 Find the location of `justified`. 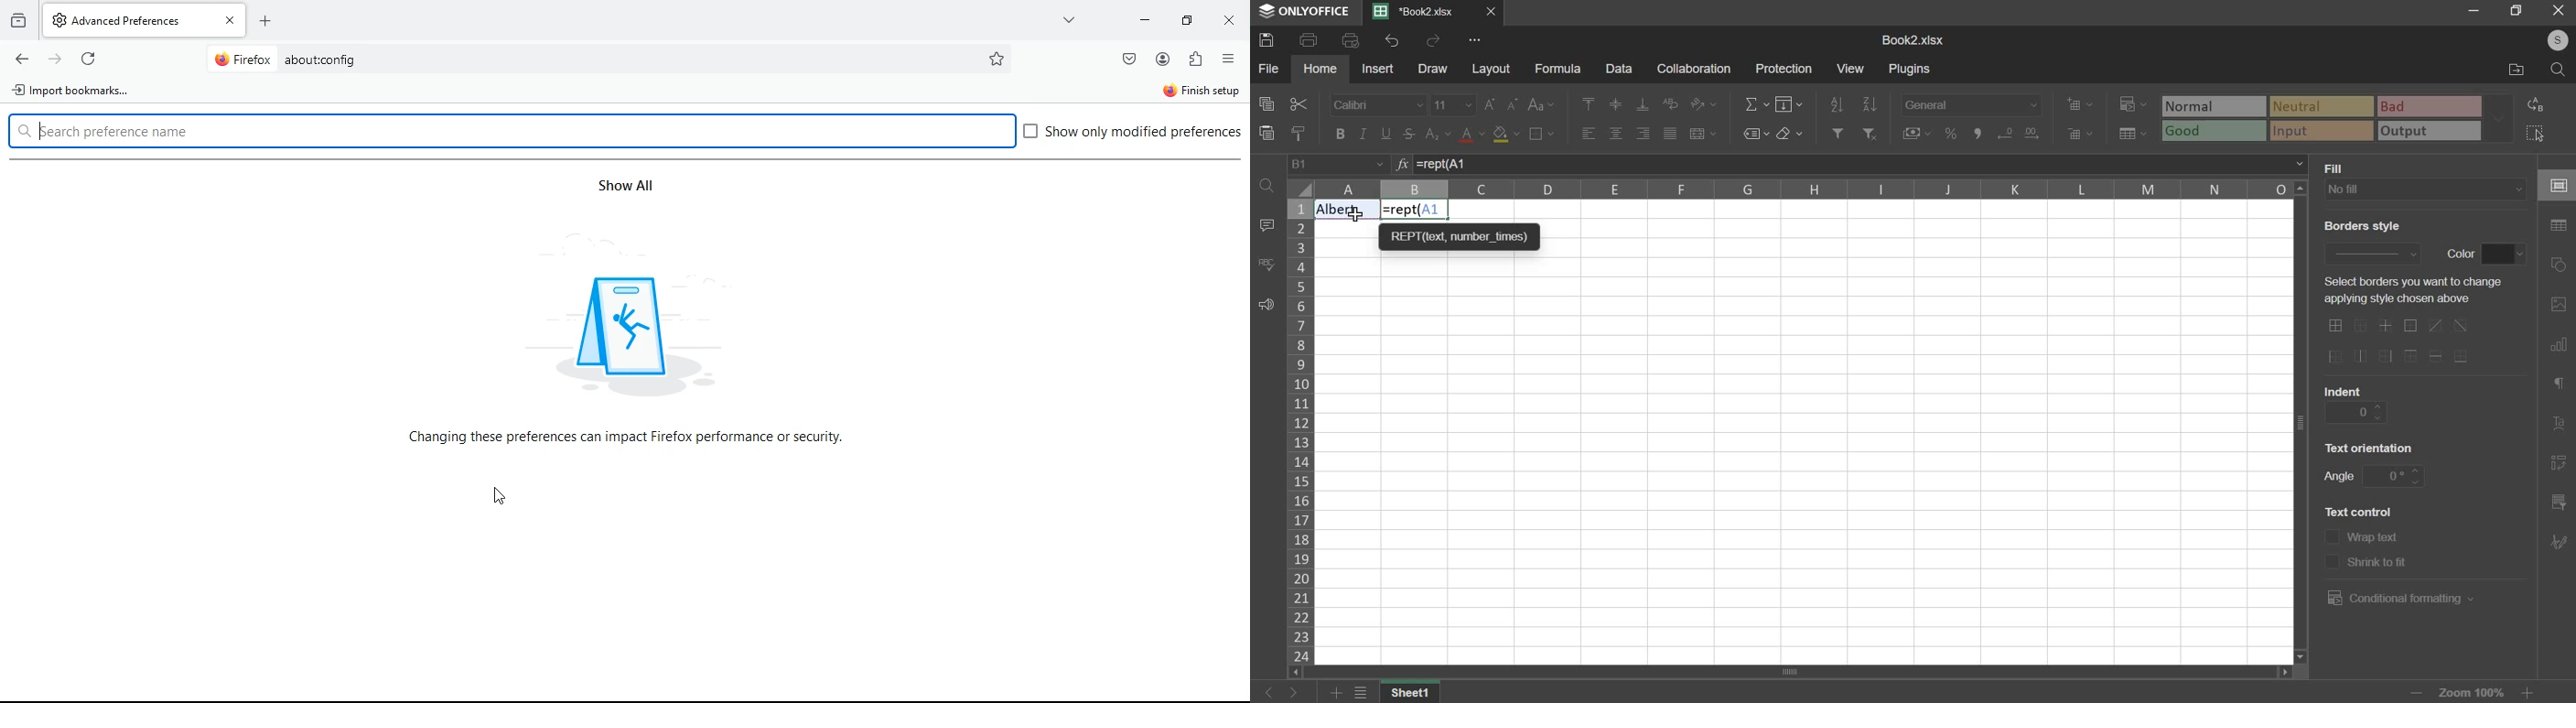

justified is located at coordinates (1670, 133).